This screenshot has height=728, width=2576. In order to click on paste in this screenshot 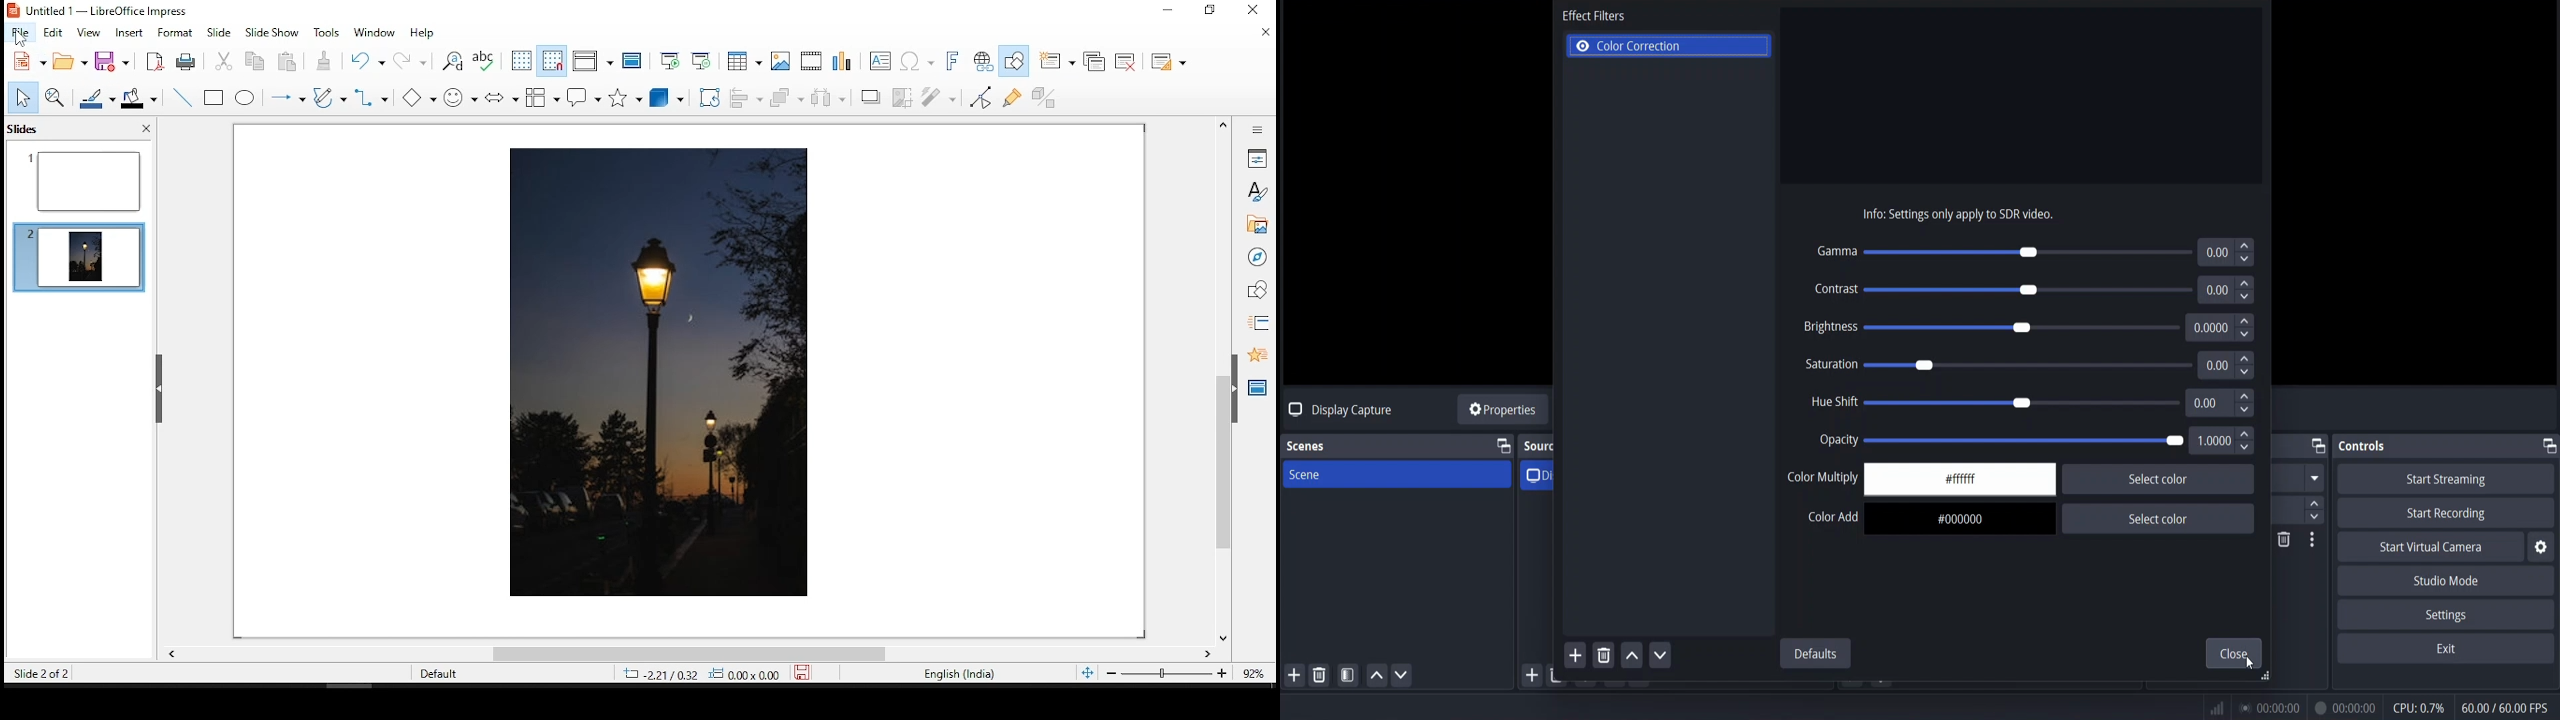, I will do `click(325, 63)`.